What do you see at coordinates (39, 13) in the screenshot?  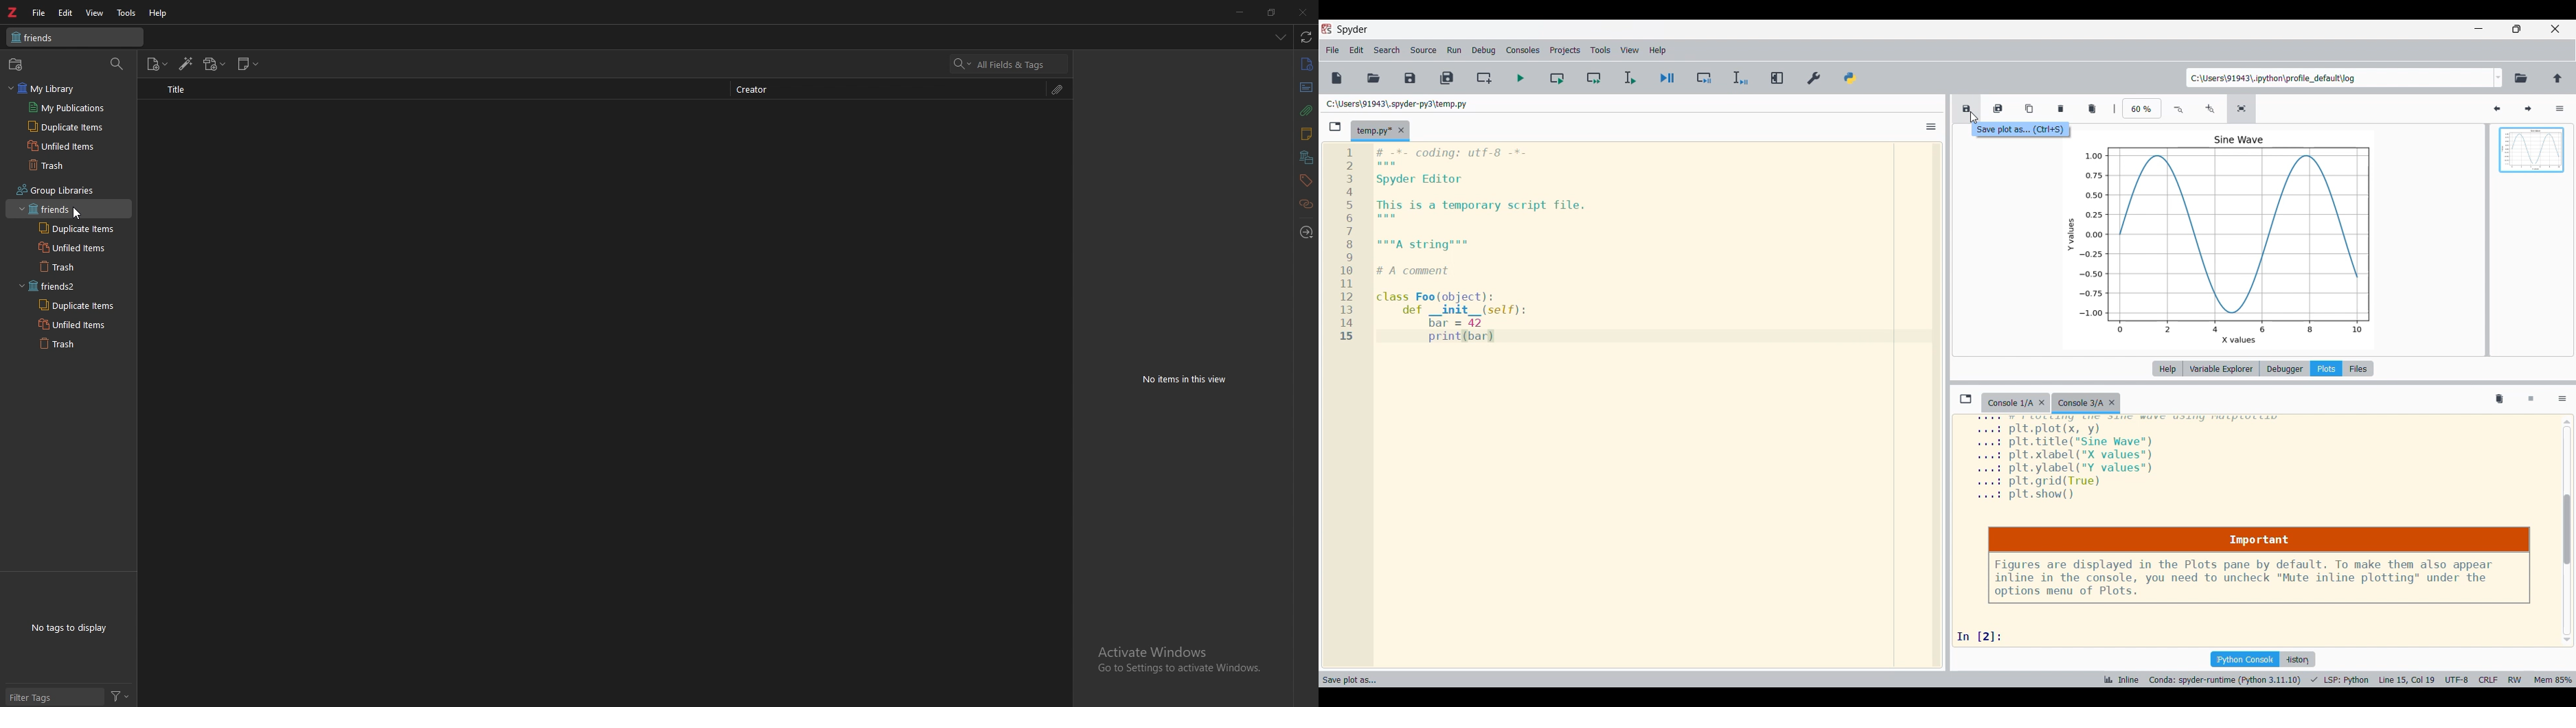 I see `file` at bounding box center [39, 13].